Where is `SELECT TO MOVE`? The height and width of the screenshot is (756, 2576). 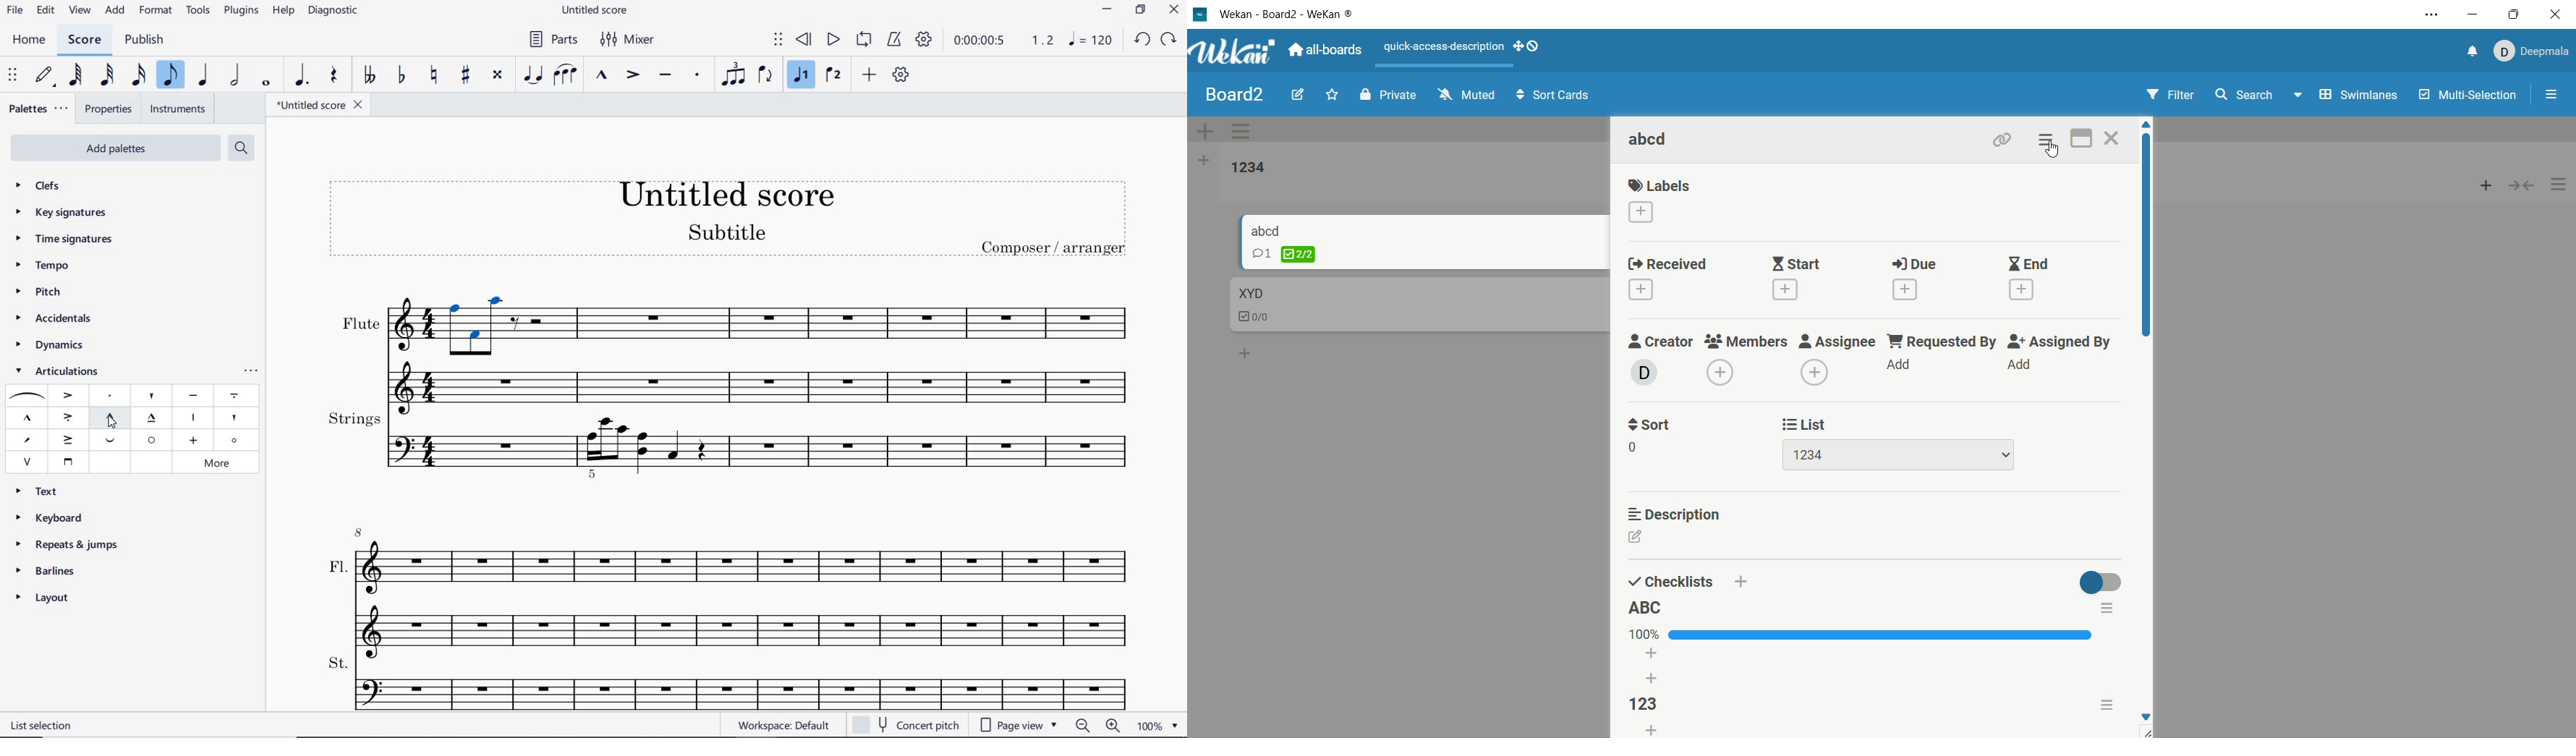 SELECT TO MOVE is located at coordinates (779, 40).